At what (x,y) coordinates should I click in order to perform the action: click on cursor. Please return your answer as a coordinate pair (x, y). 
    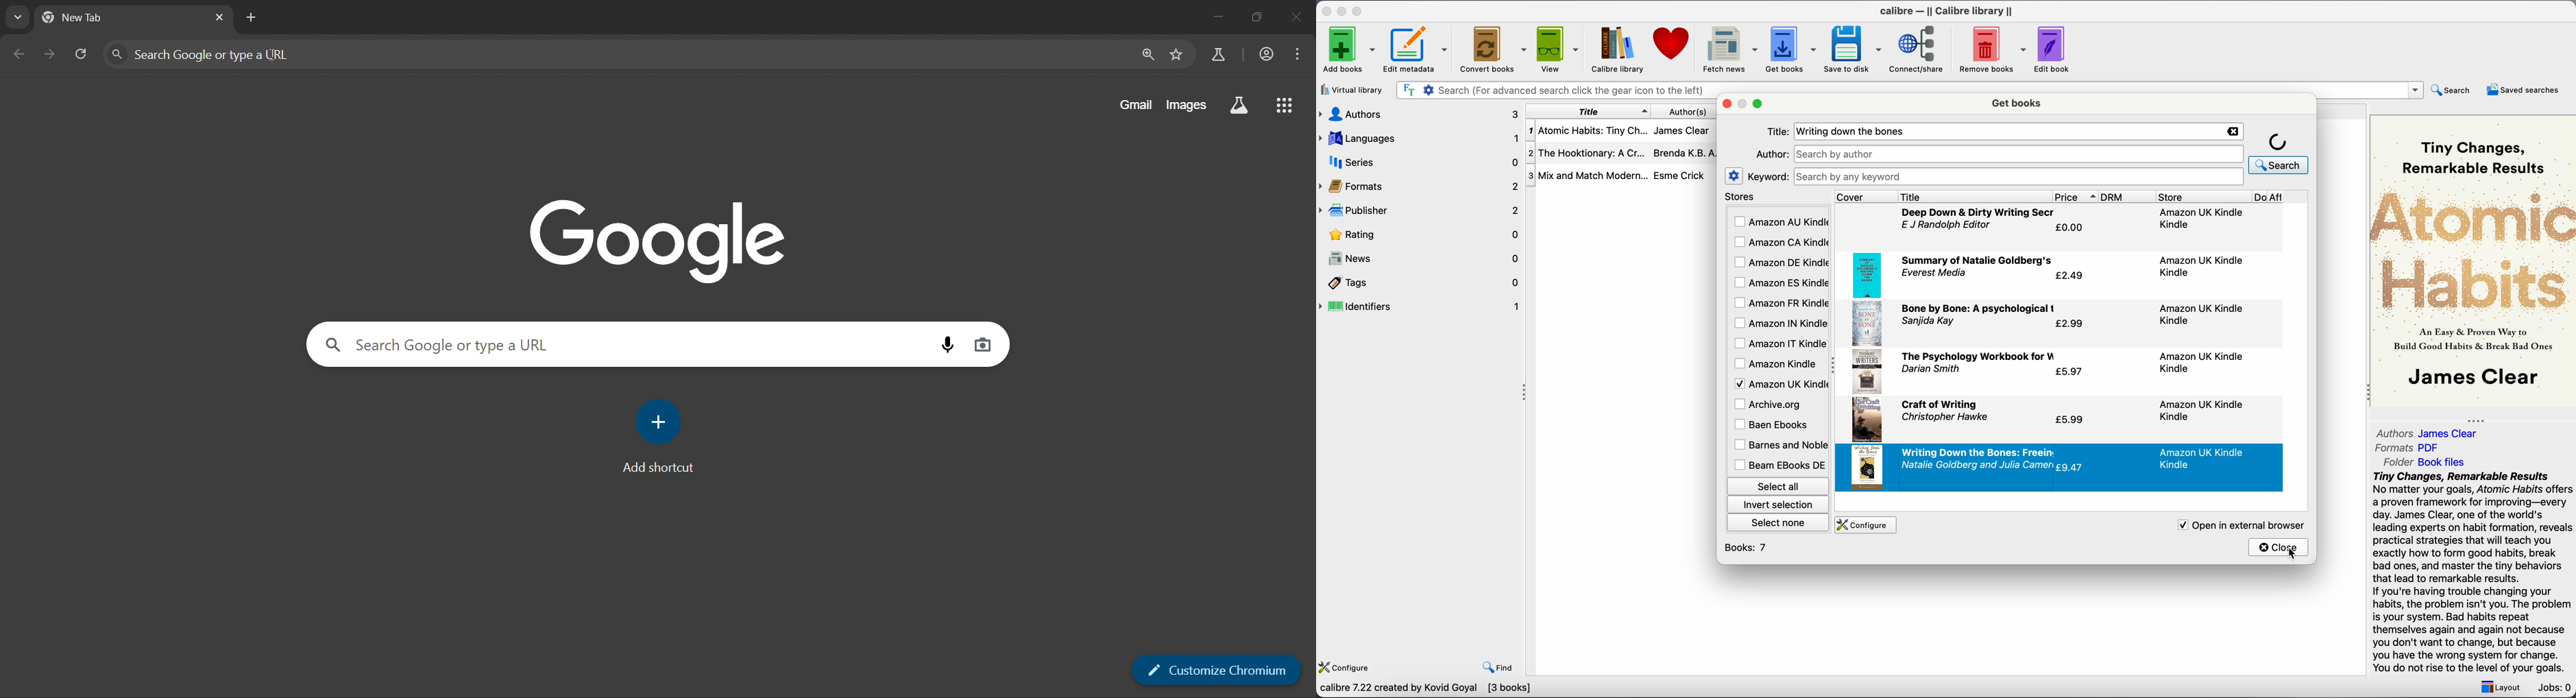
    Looking at the image, I should click on (2292, 554).